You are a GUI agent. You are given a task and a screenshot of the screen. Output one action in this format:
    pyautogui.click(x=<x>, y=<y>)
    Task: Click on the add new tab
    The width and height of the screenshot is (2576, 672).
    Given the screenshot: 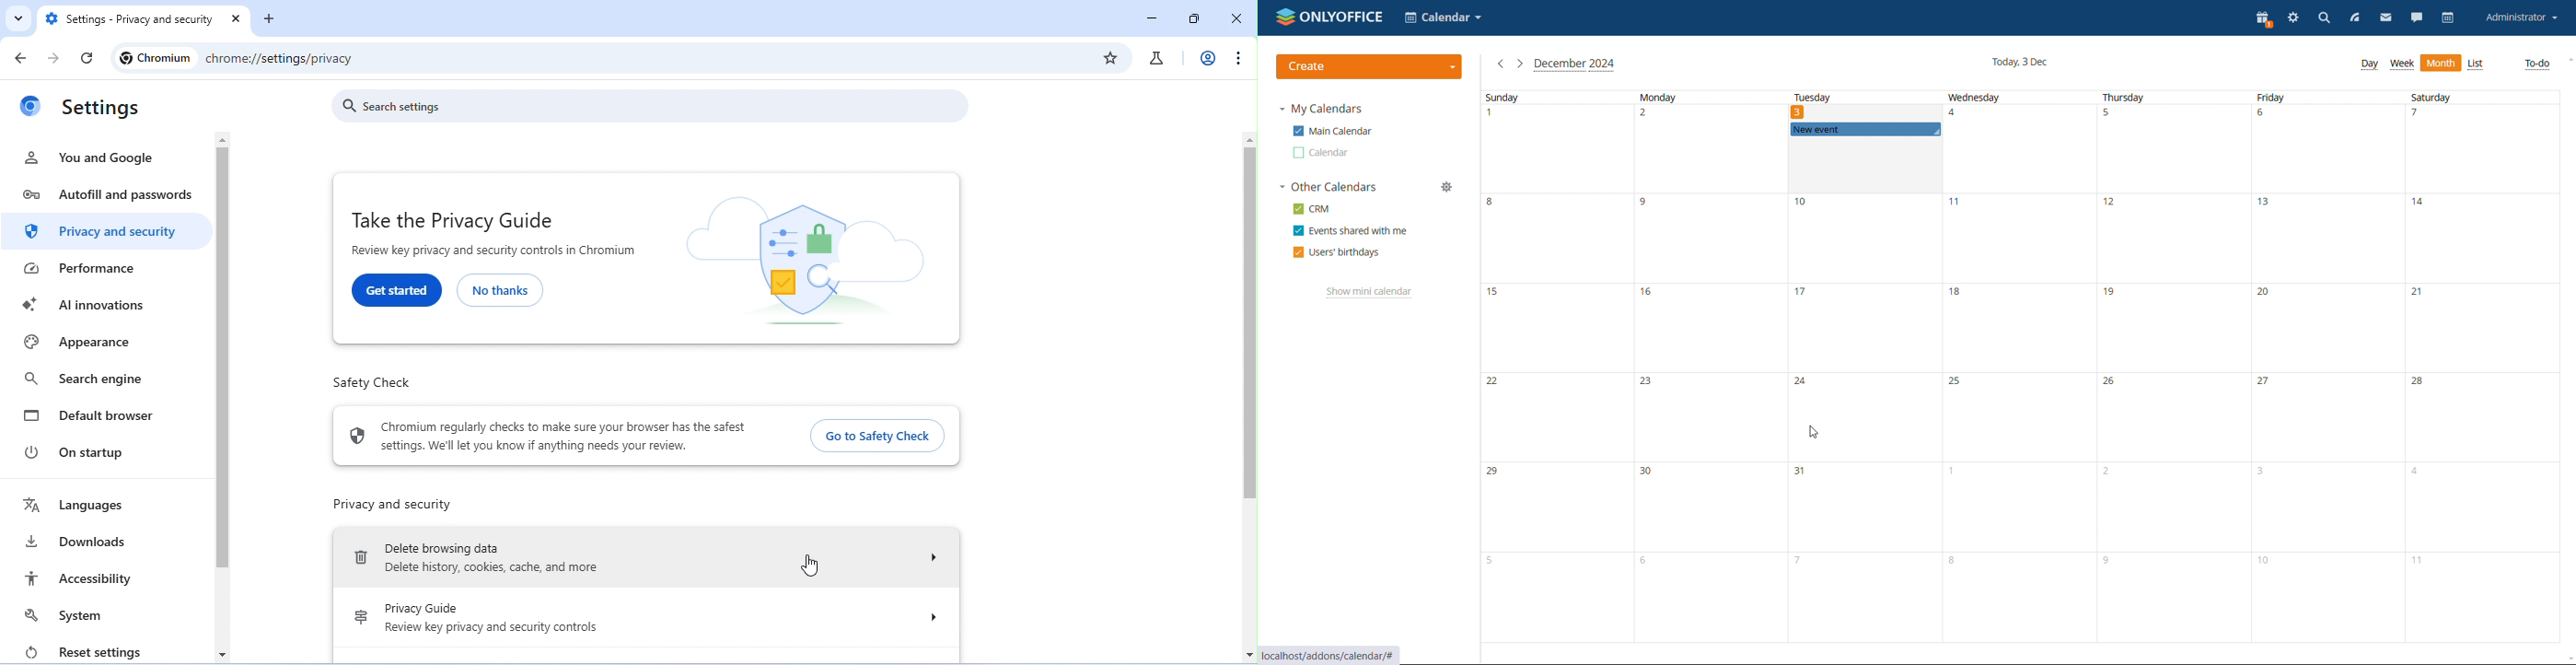 What is the action you would take?
    pyautogui.click(x=273, y=22)
    